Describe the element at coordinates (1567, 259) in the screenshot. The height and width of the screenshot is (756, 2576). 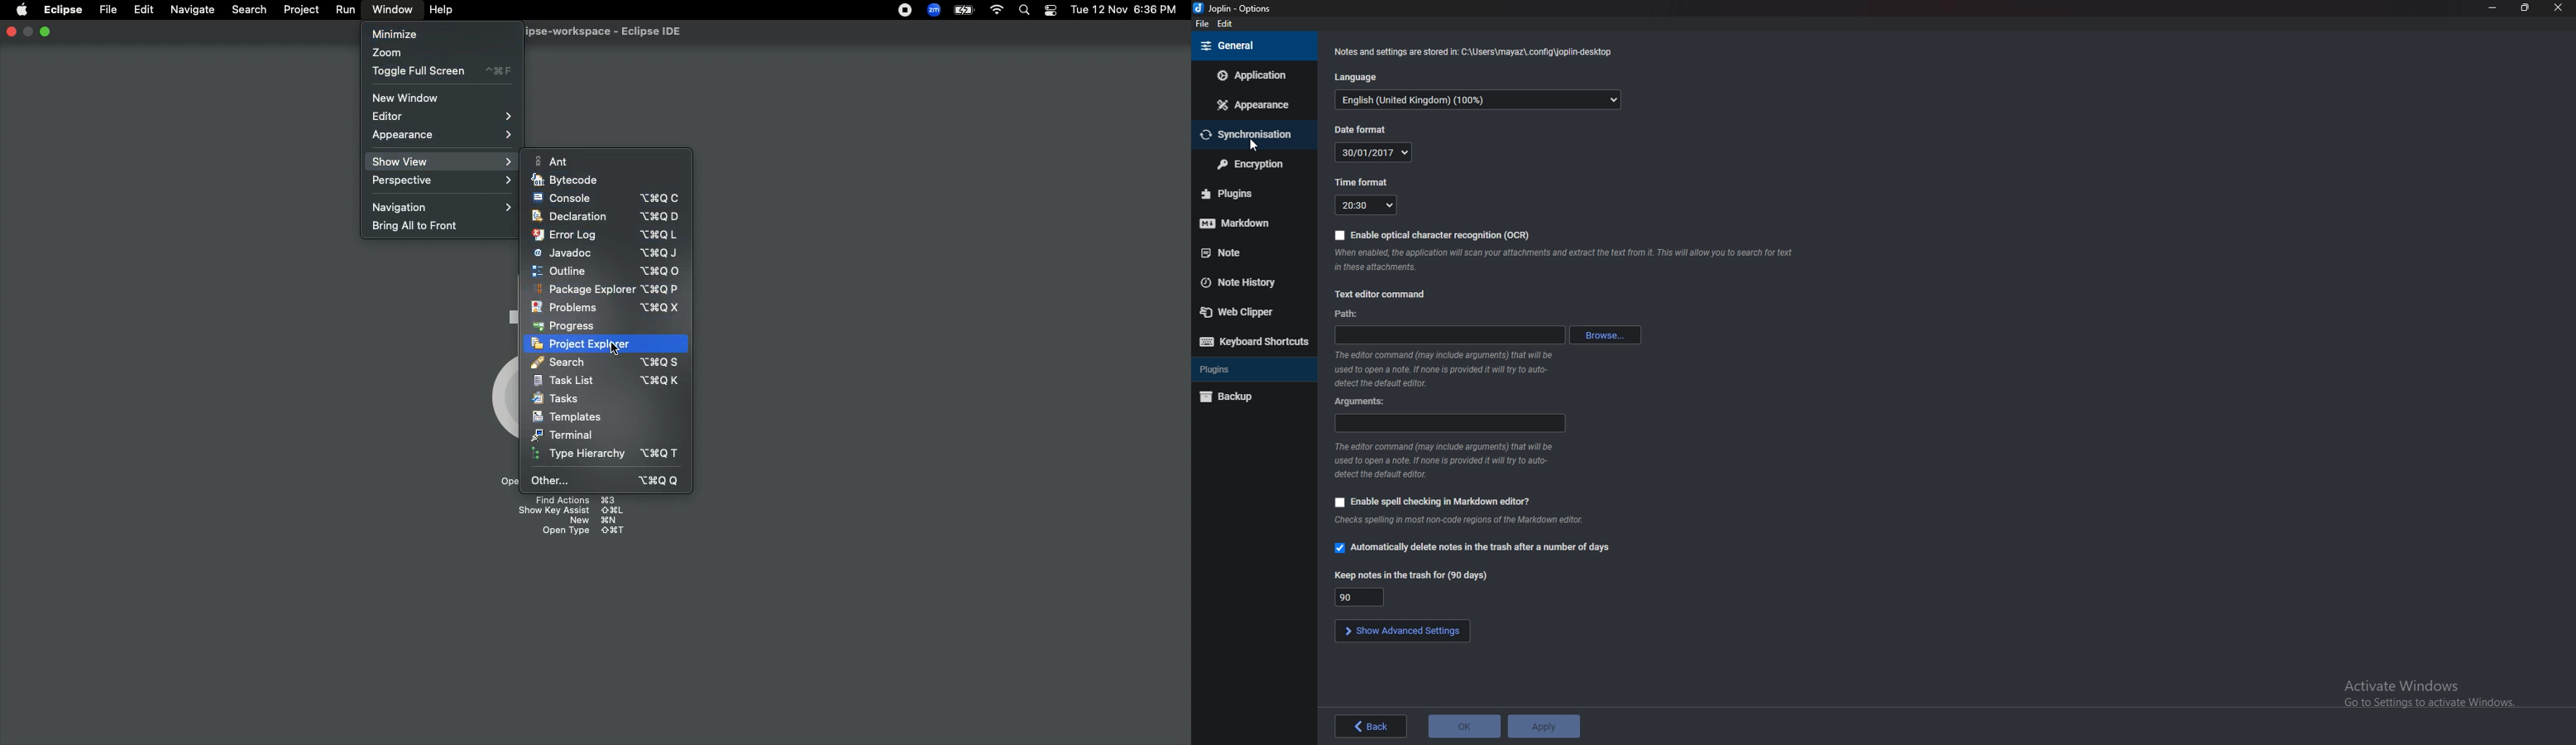
I see `info` at that location.